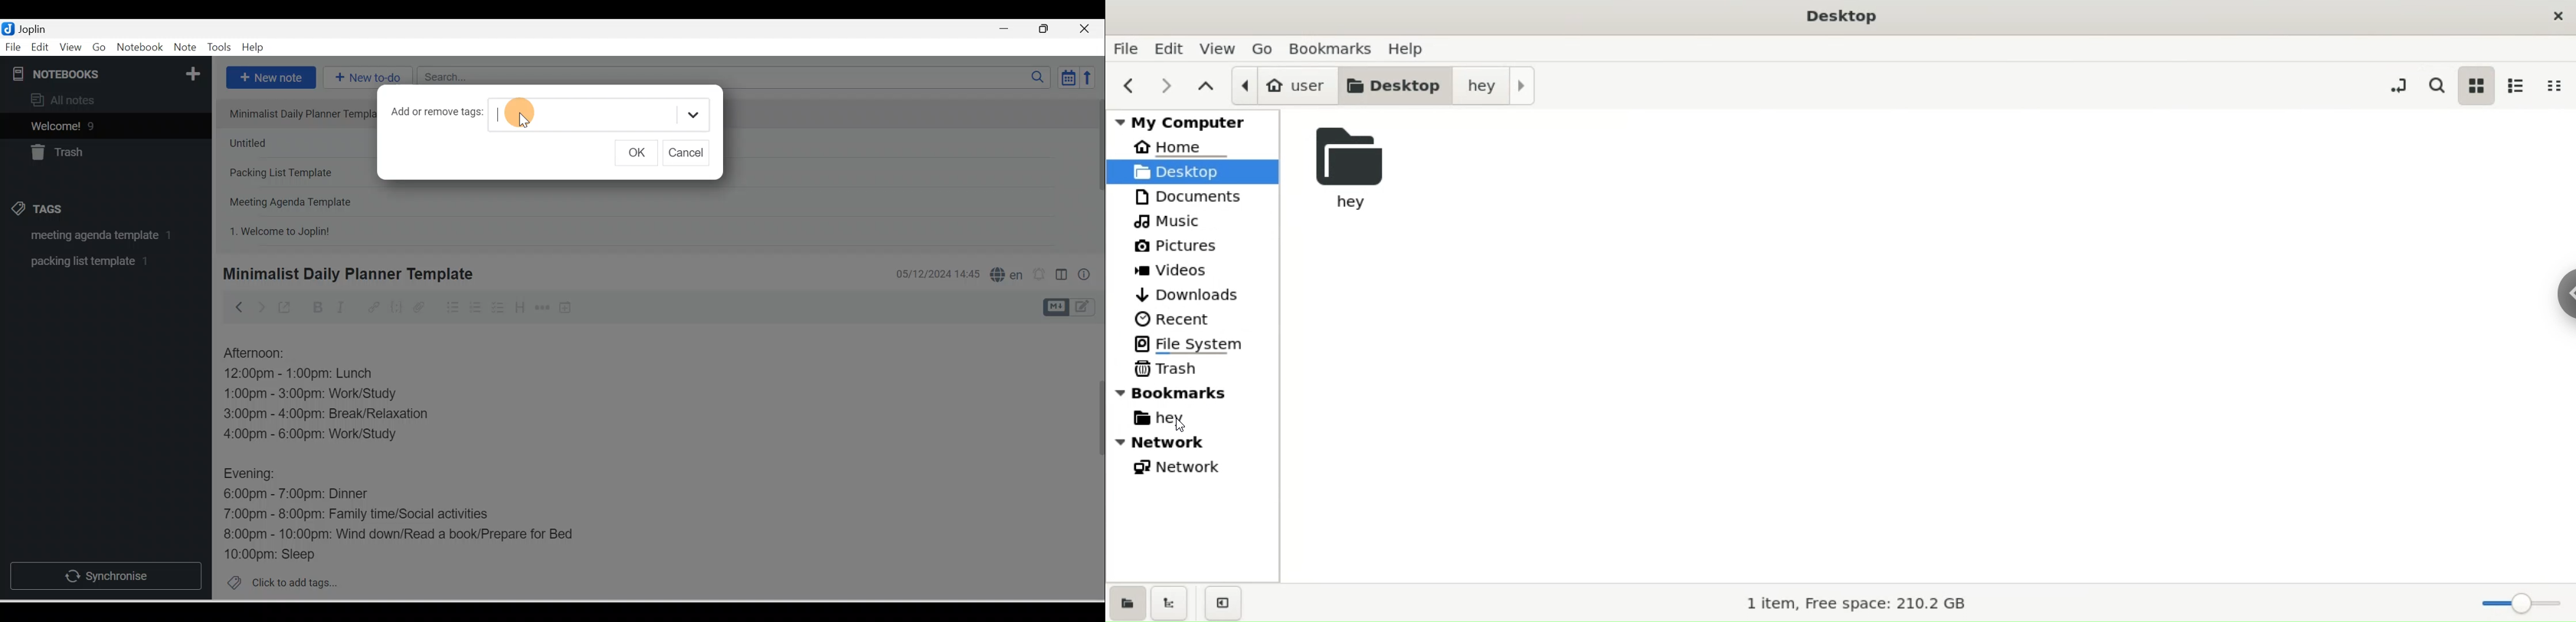 This screenshot has width=2576, height=644. Describe the element at coordinates (85, 149) in the screenshot. I see `Trash` at that location.